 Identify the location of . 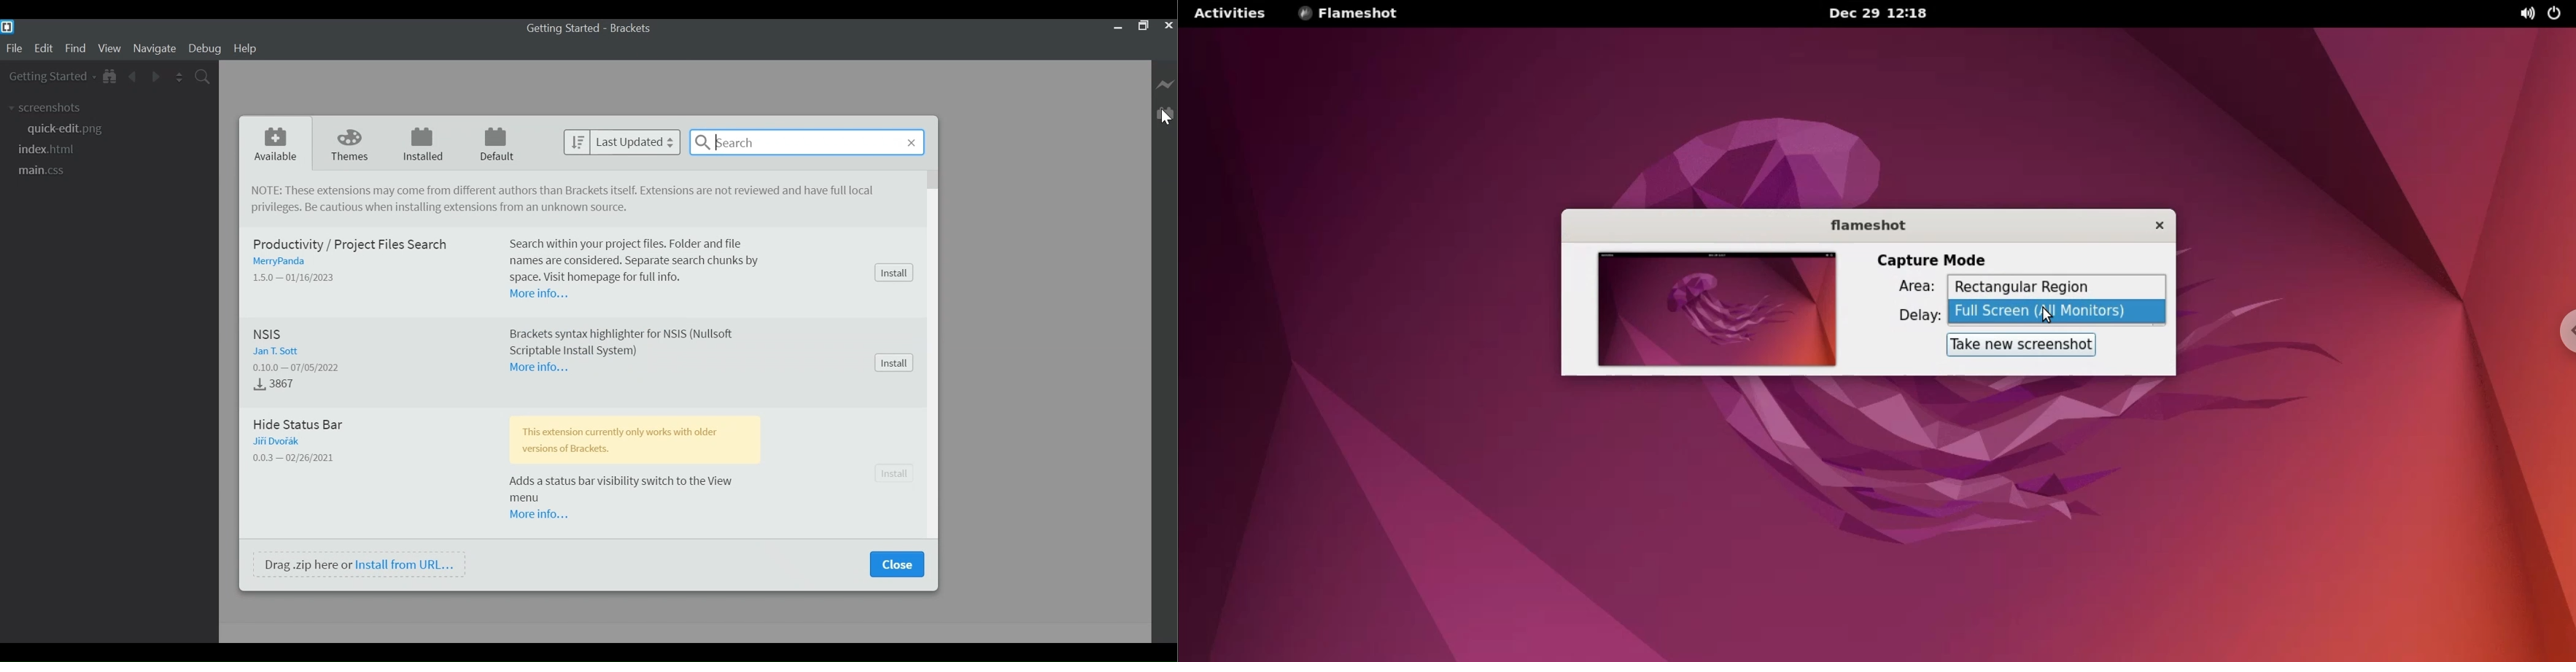
(896, 474).